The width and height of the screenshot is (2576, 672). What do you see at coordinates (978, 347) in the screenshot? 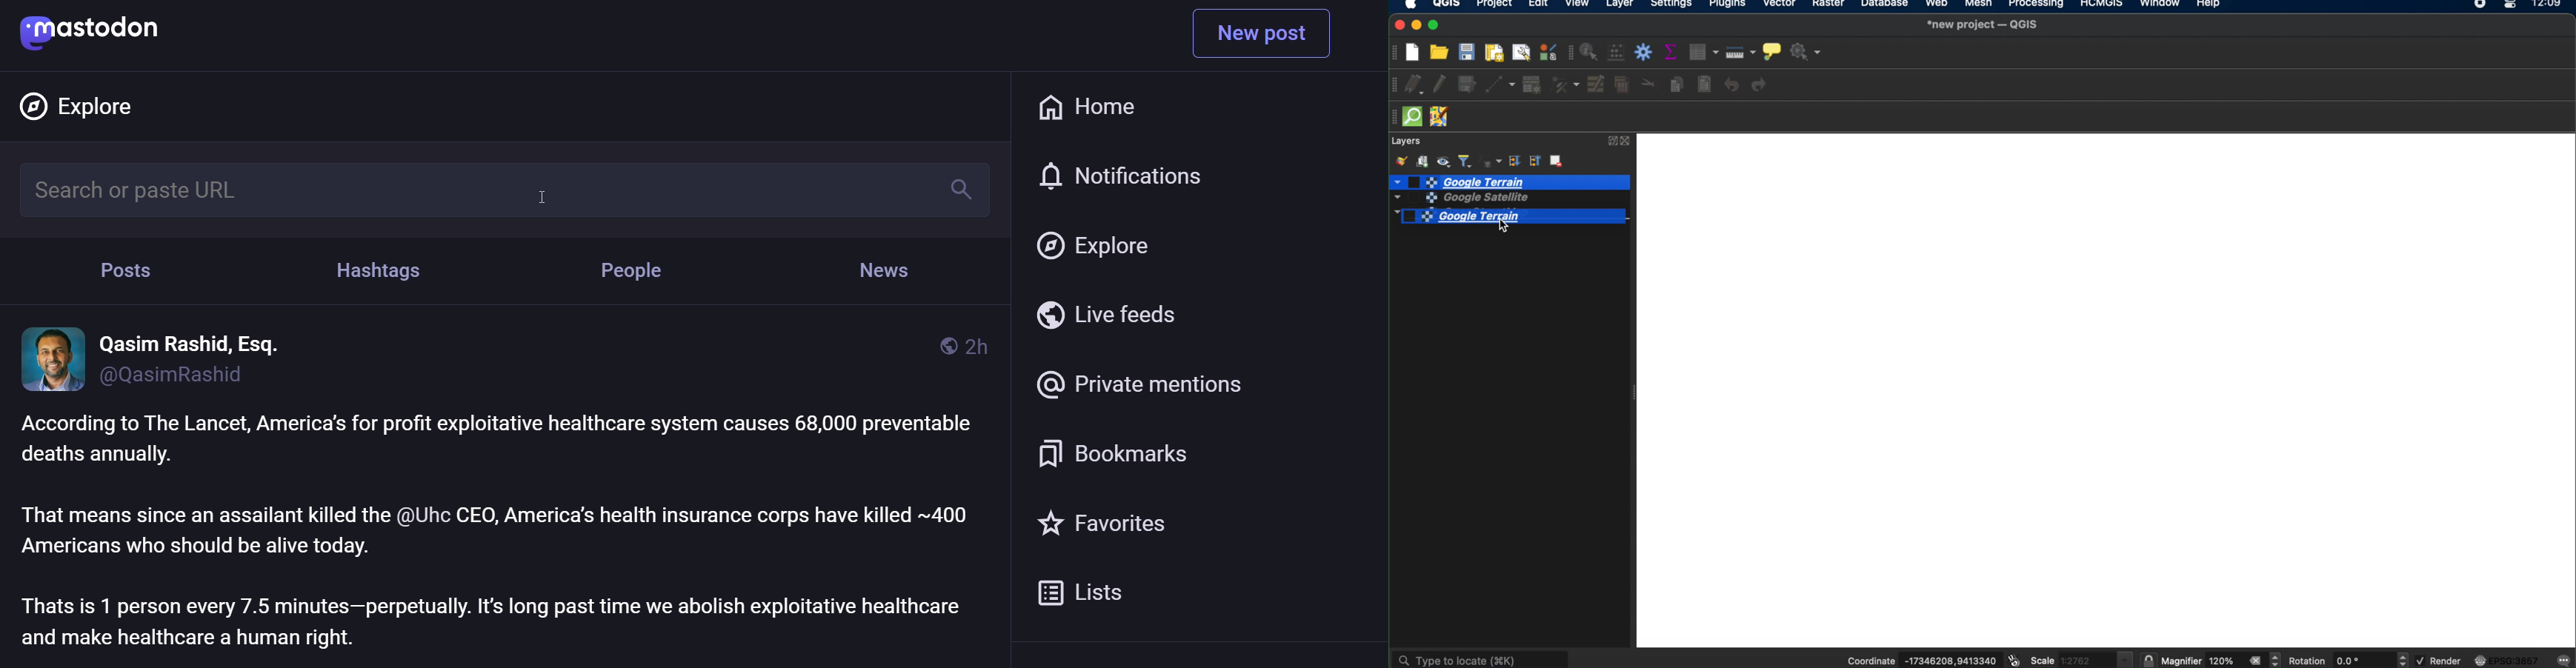
I see `last modified` at bounding box center [978, 347].